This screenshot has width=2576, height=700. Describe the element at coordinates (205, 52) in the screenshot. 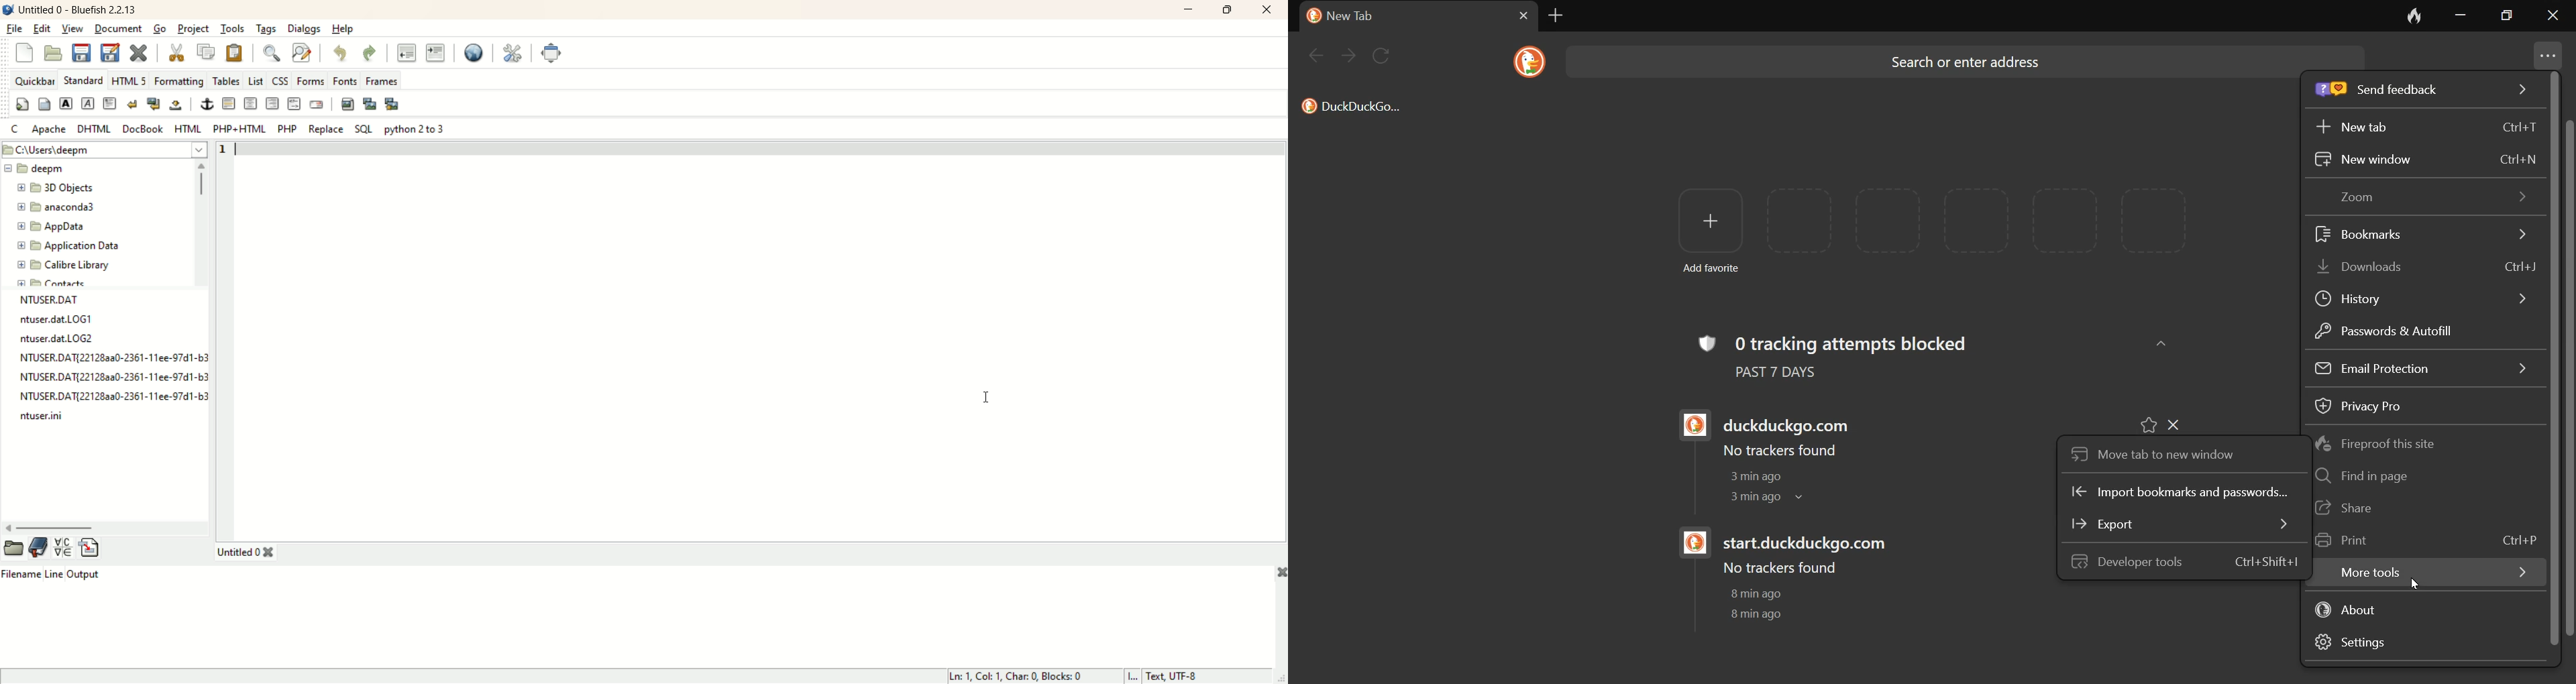

I see `copy` at that location.